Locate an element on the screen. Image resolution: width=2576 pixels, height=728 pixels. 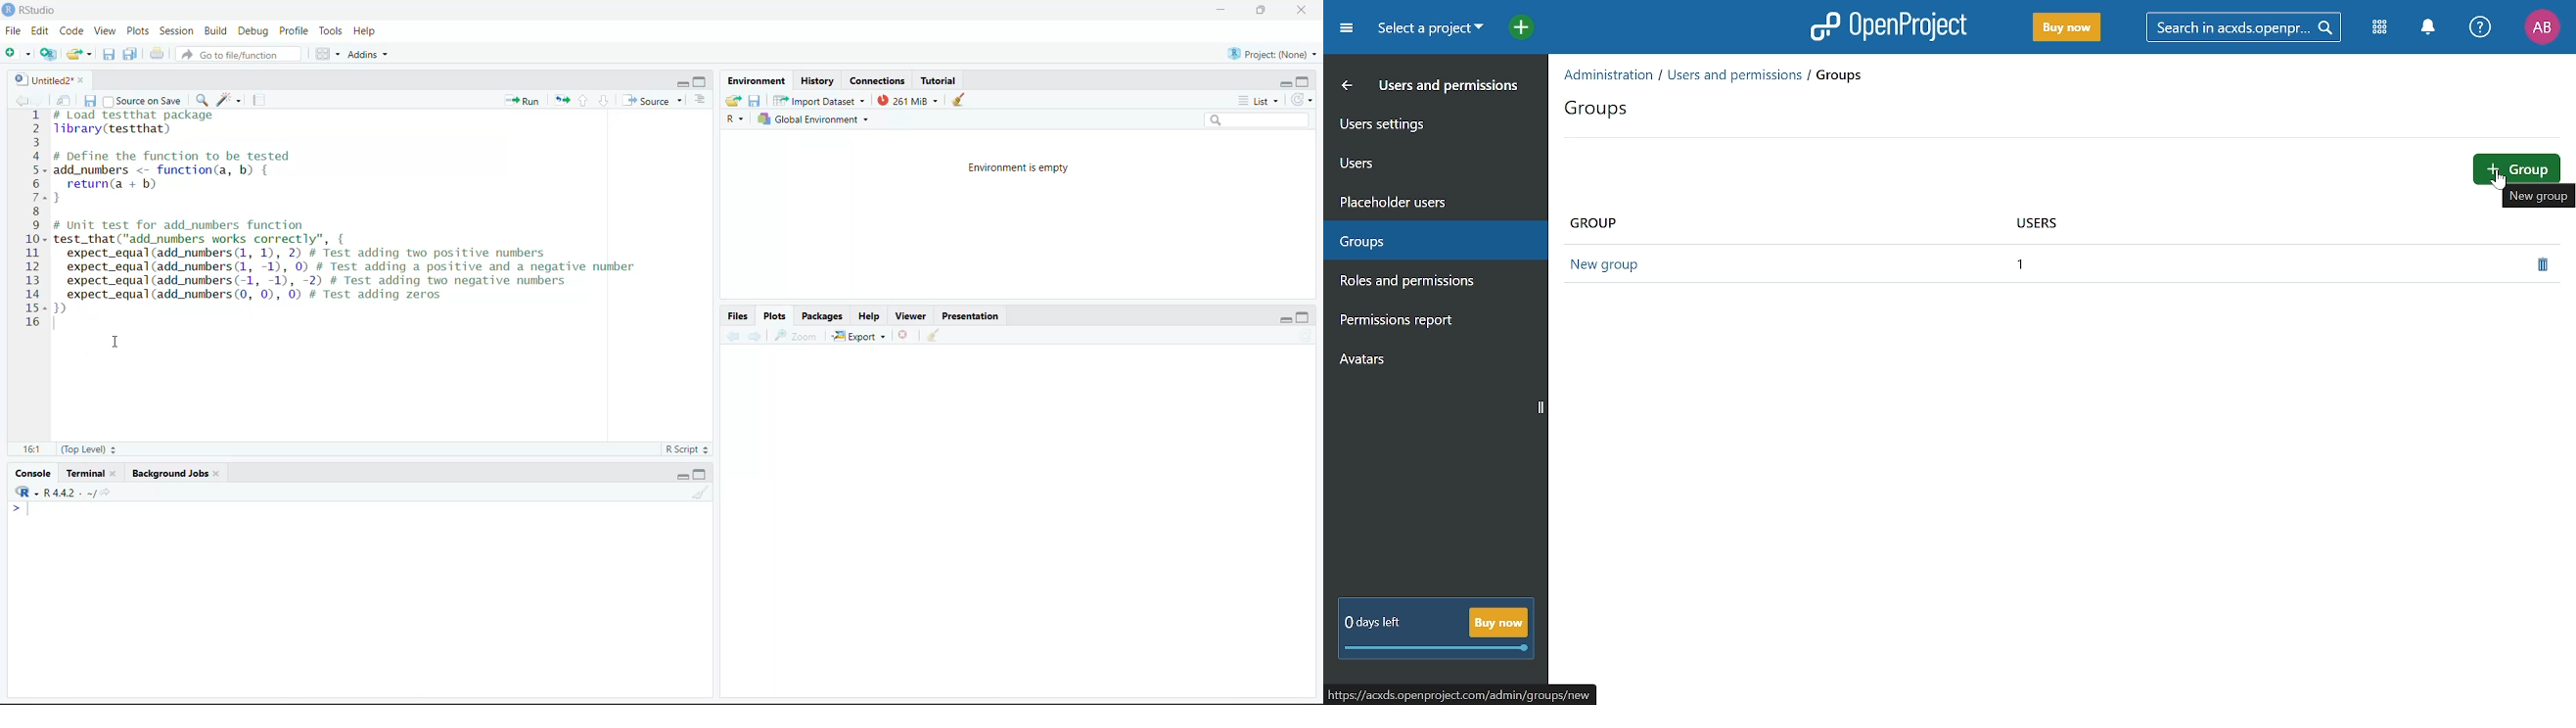
Show document outline is located at coordinates (701, 99).